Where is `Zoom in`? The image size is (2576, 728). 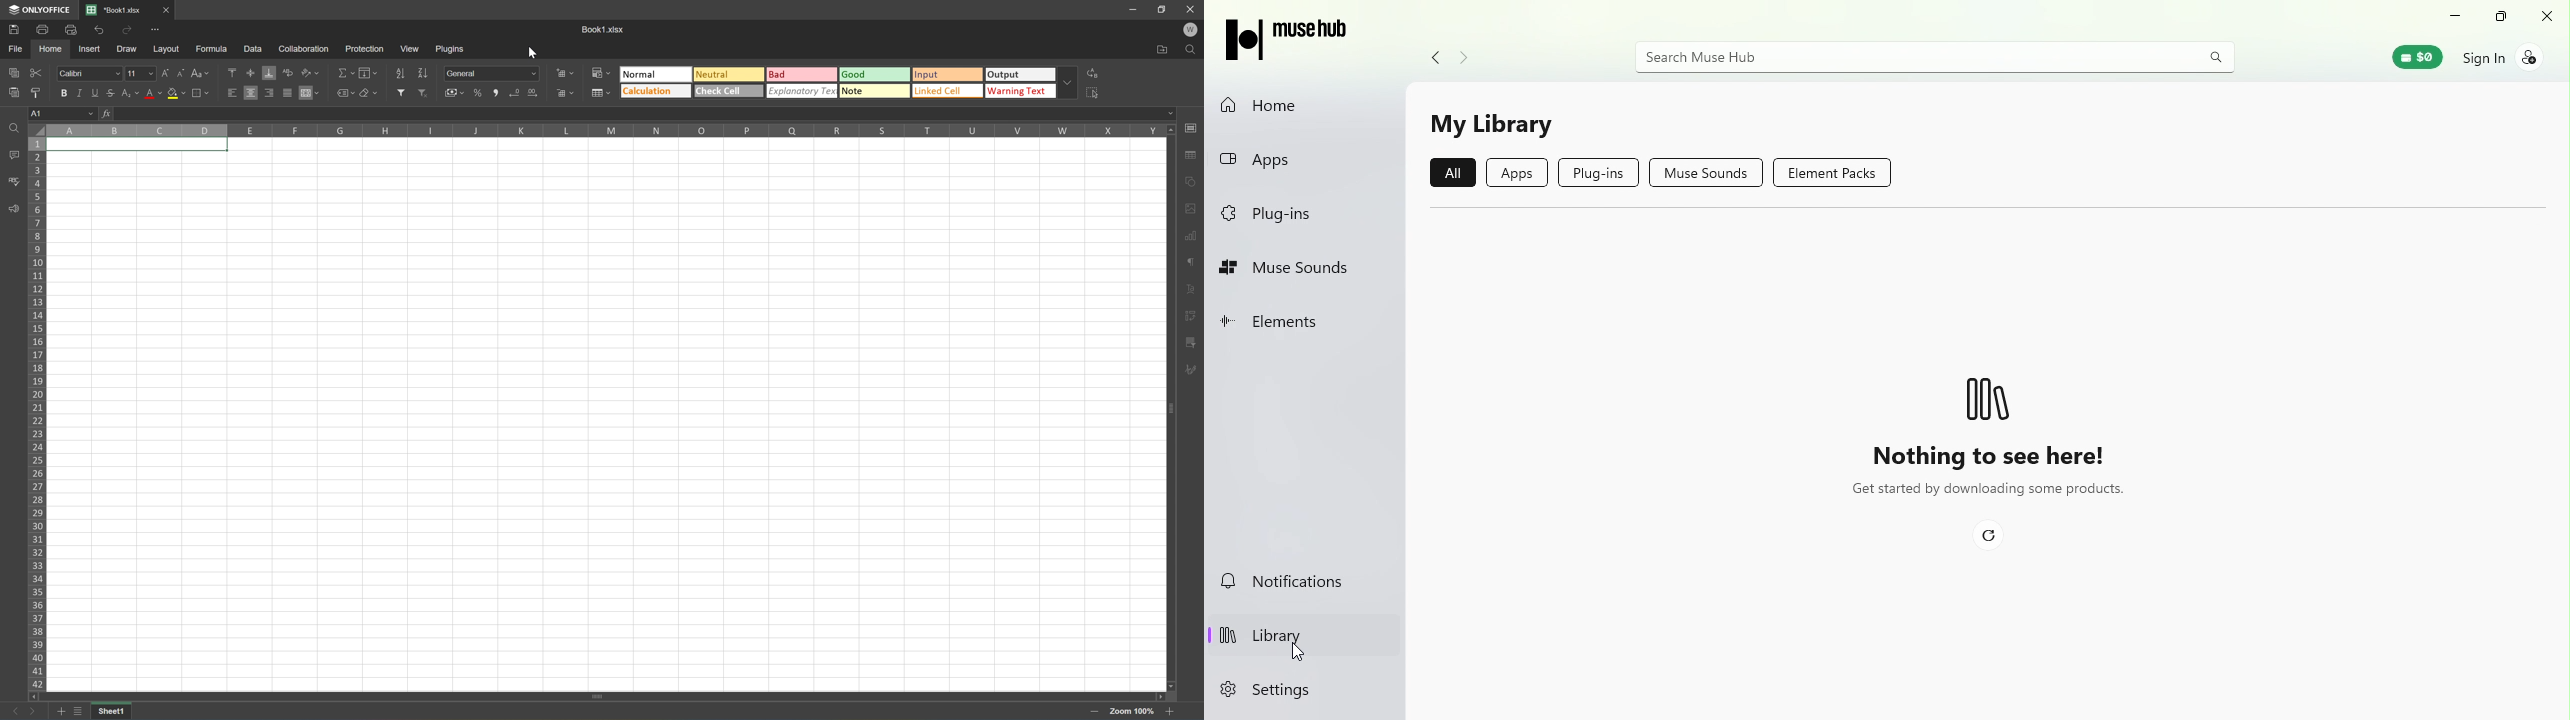 Zoom in is located at coordinates (1096, 712).